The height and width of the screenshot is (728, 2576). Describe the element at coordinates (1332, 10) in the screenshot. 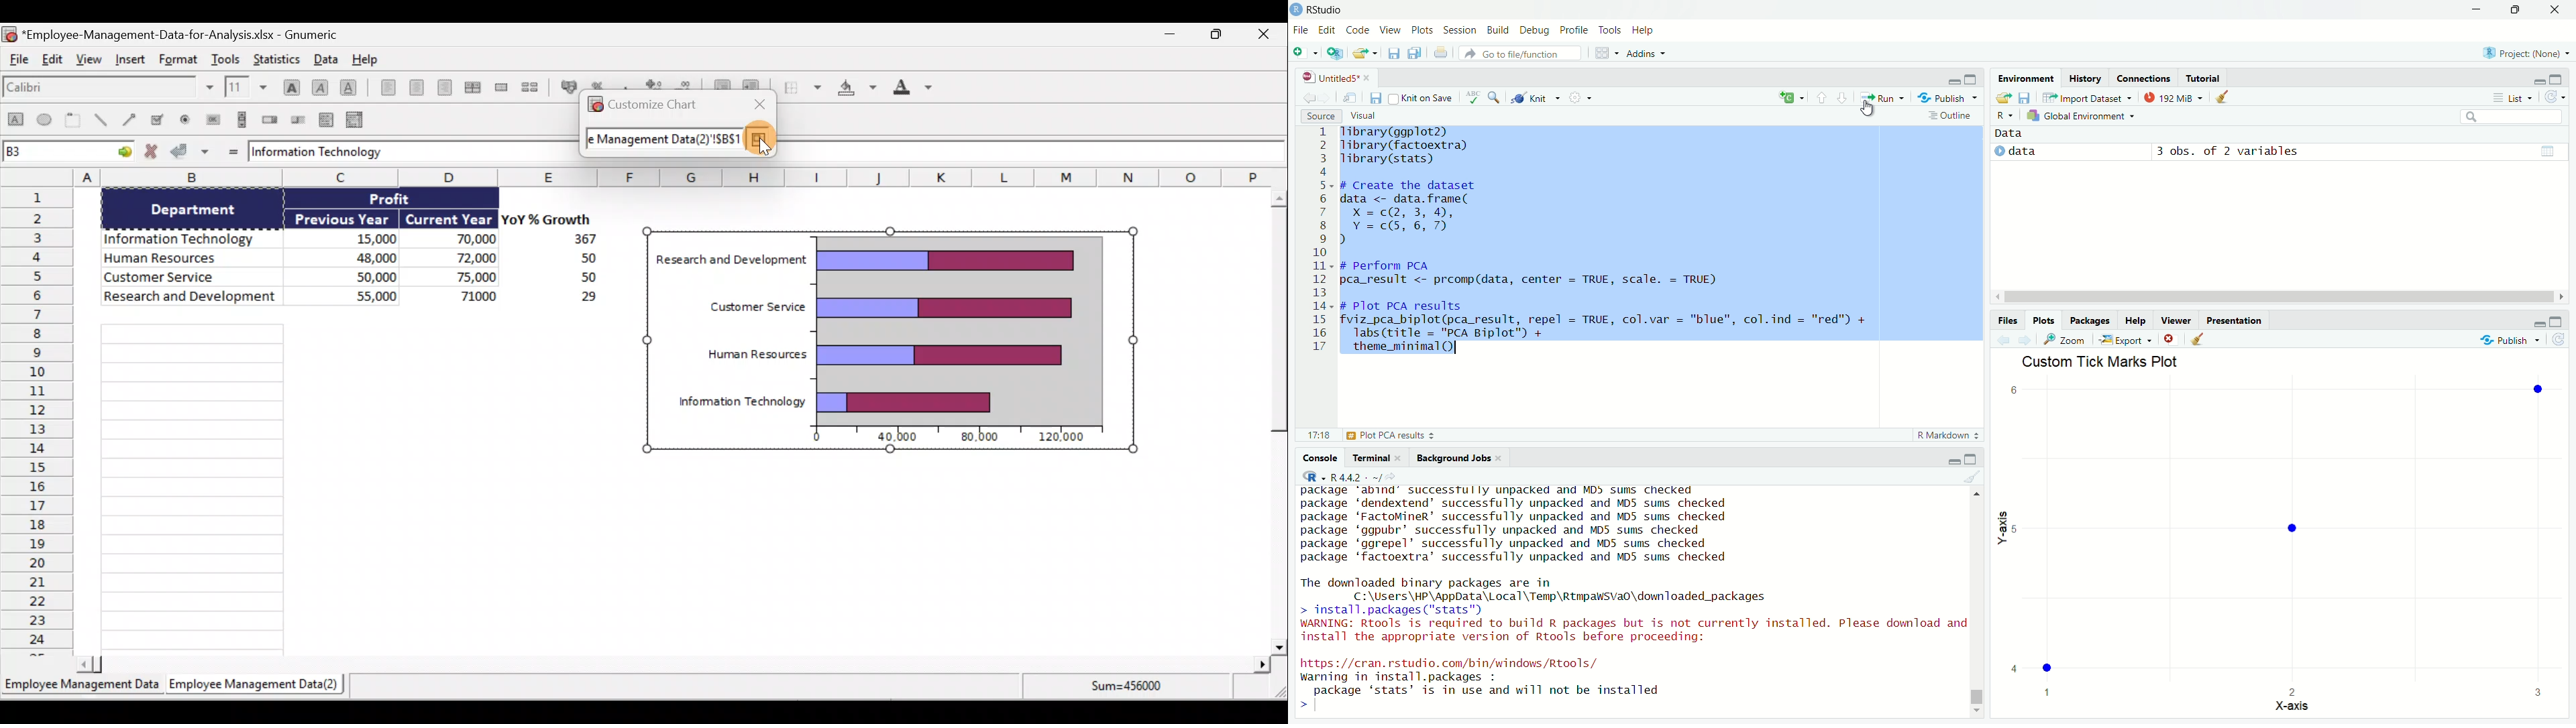

I see `Rstudio` at that location.